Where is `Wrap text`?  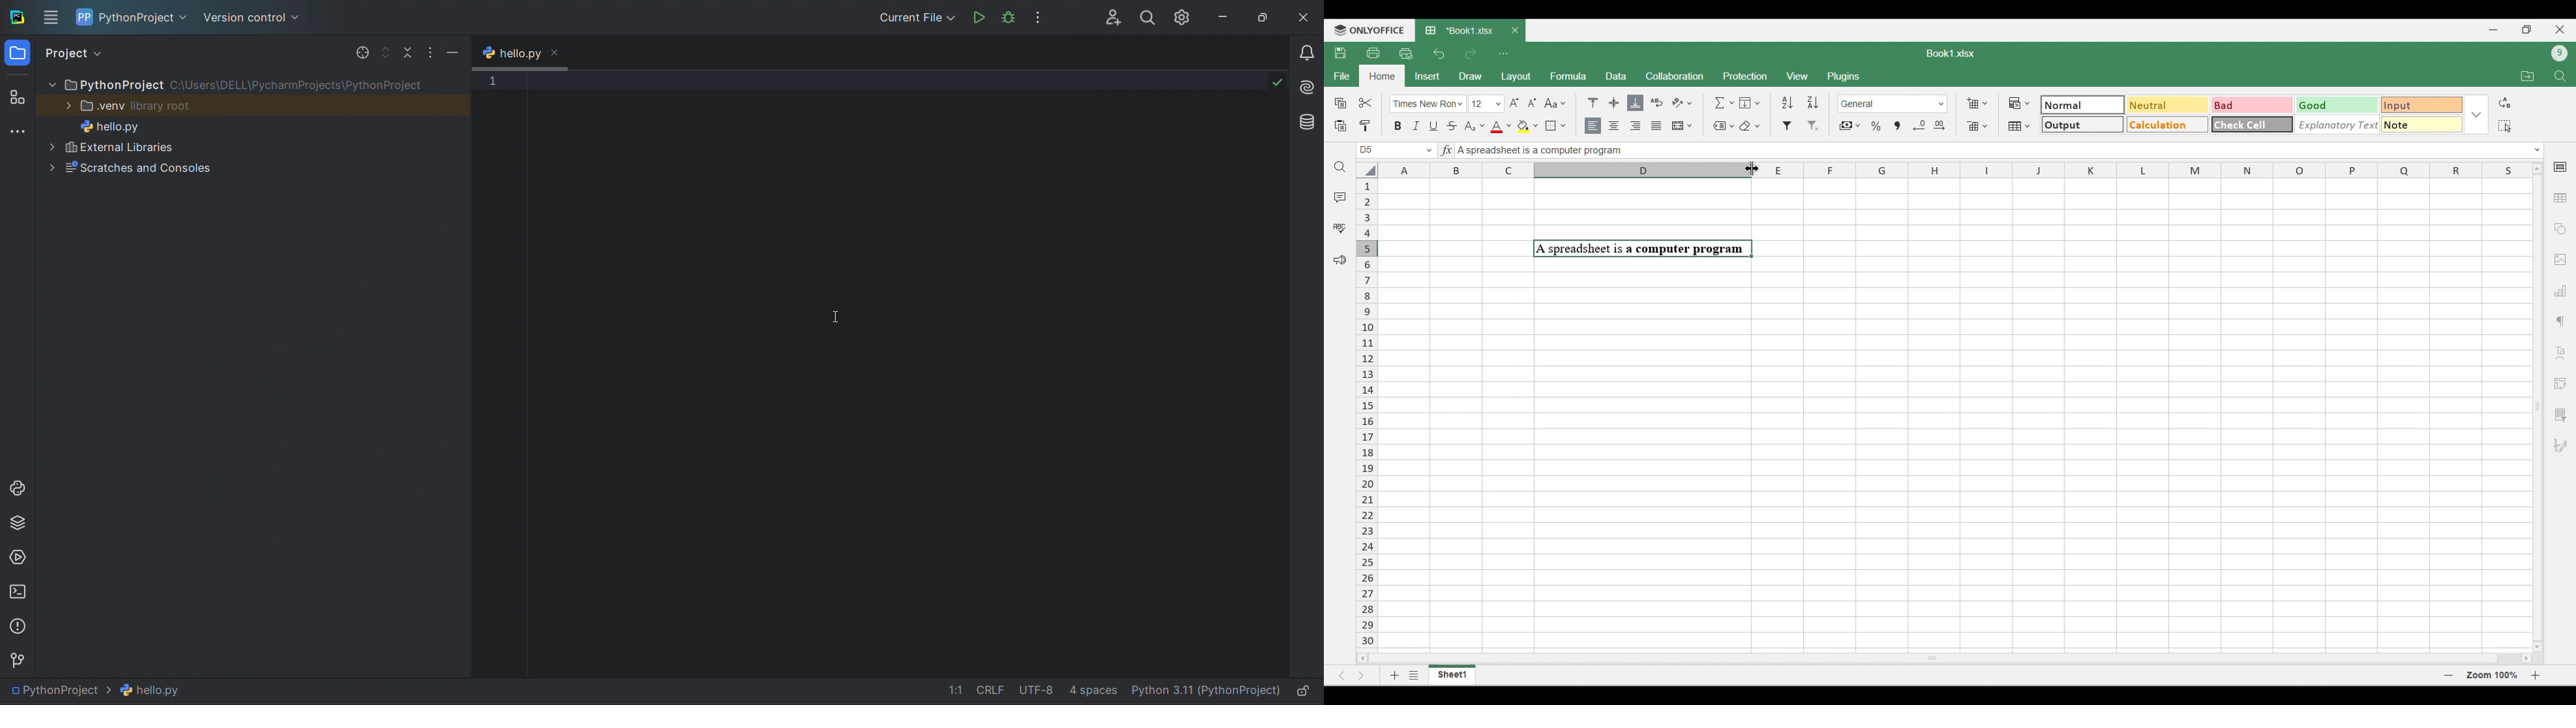
Wrap text is located at coordinates (1657, 102).